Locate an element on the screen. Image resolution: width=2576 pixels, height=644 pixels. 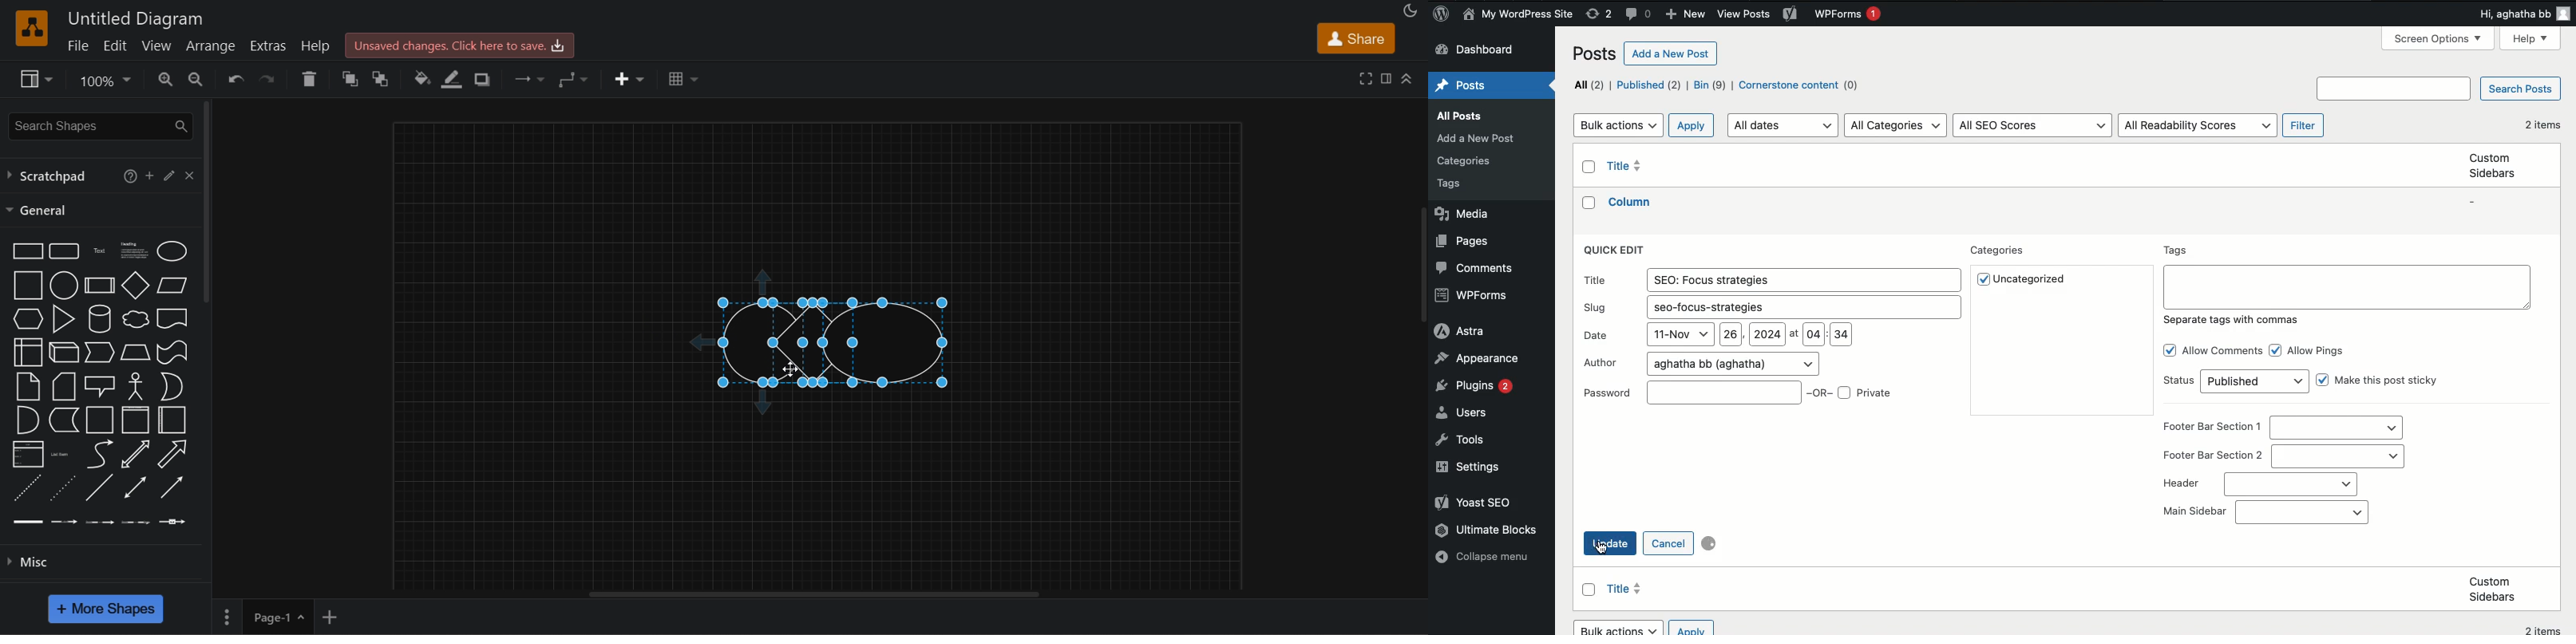
zoom is located at coordinates (104, 83).